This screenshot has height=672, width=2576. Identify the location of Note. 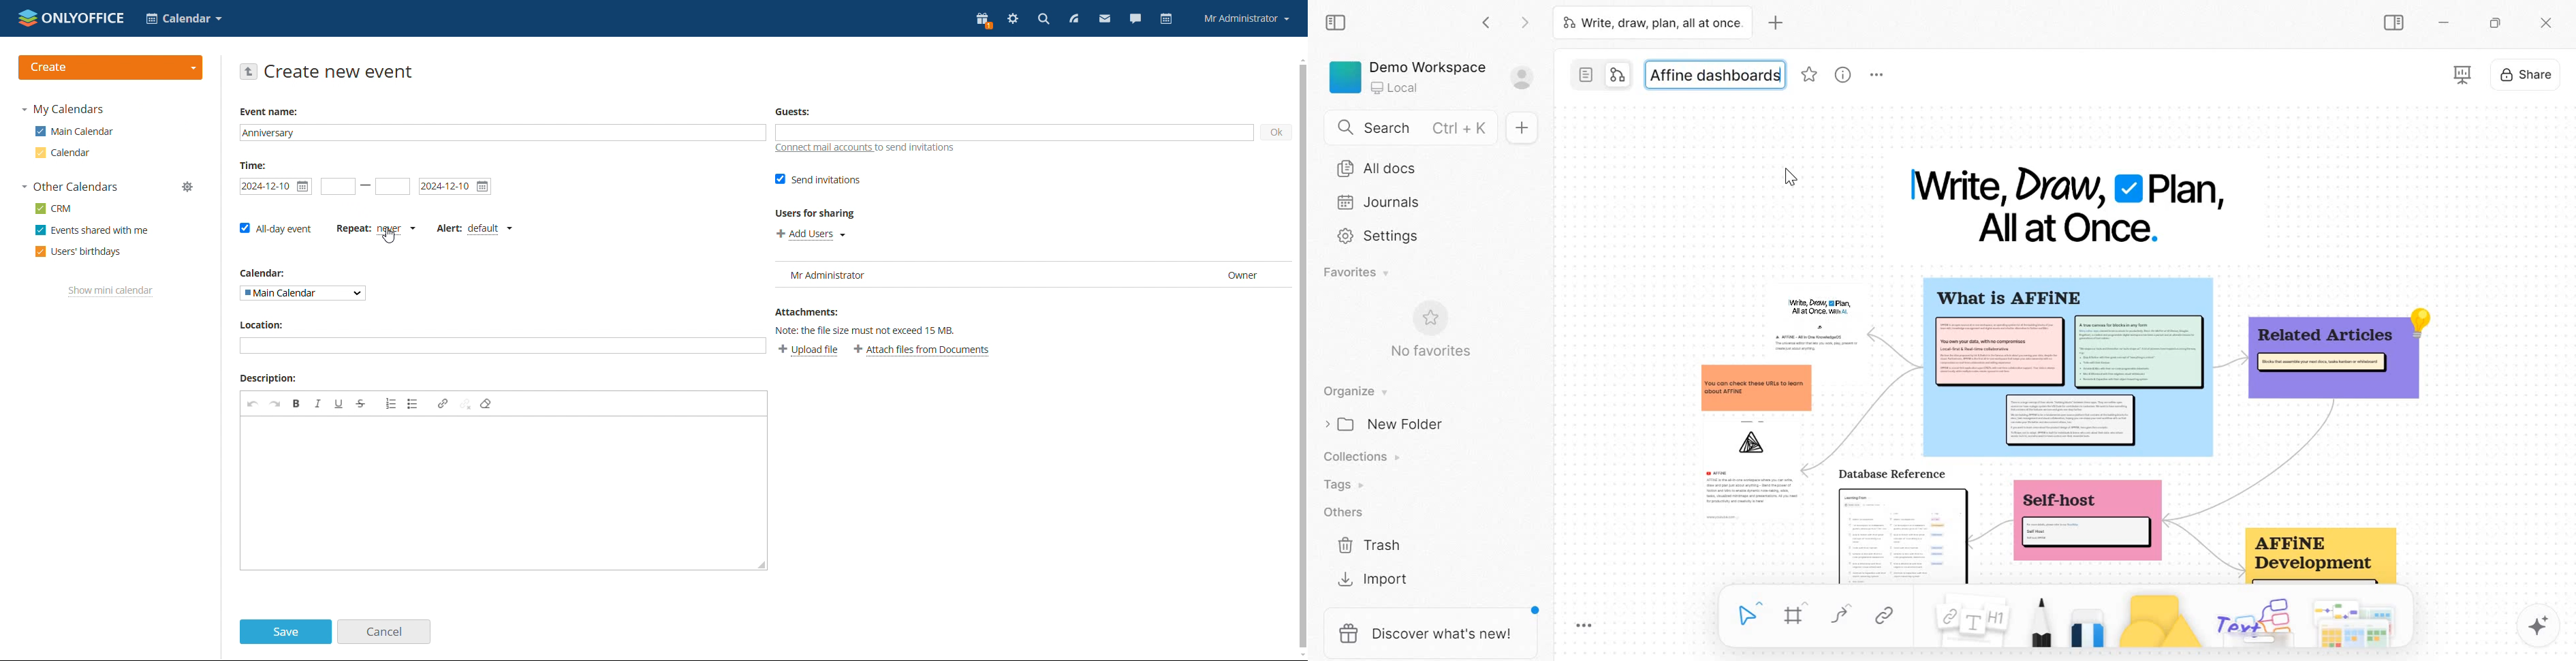
(1968, 621).